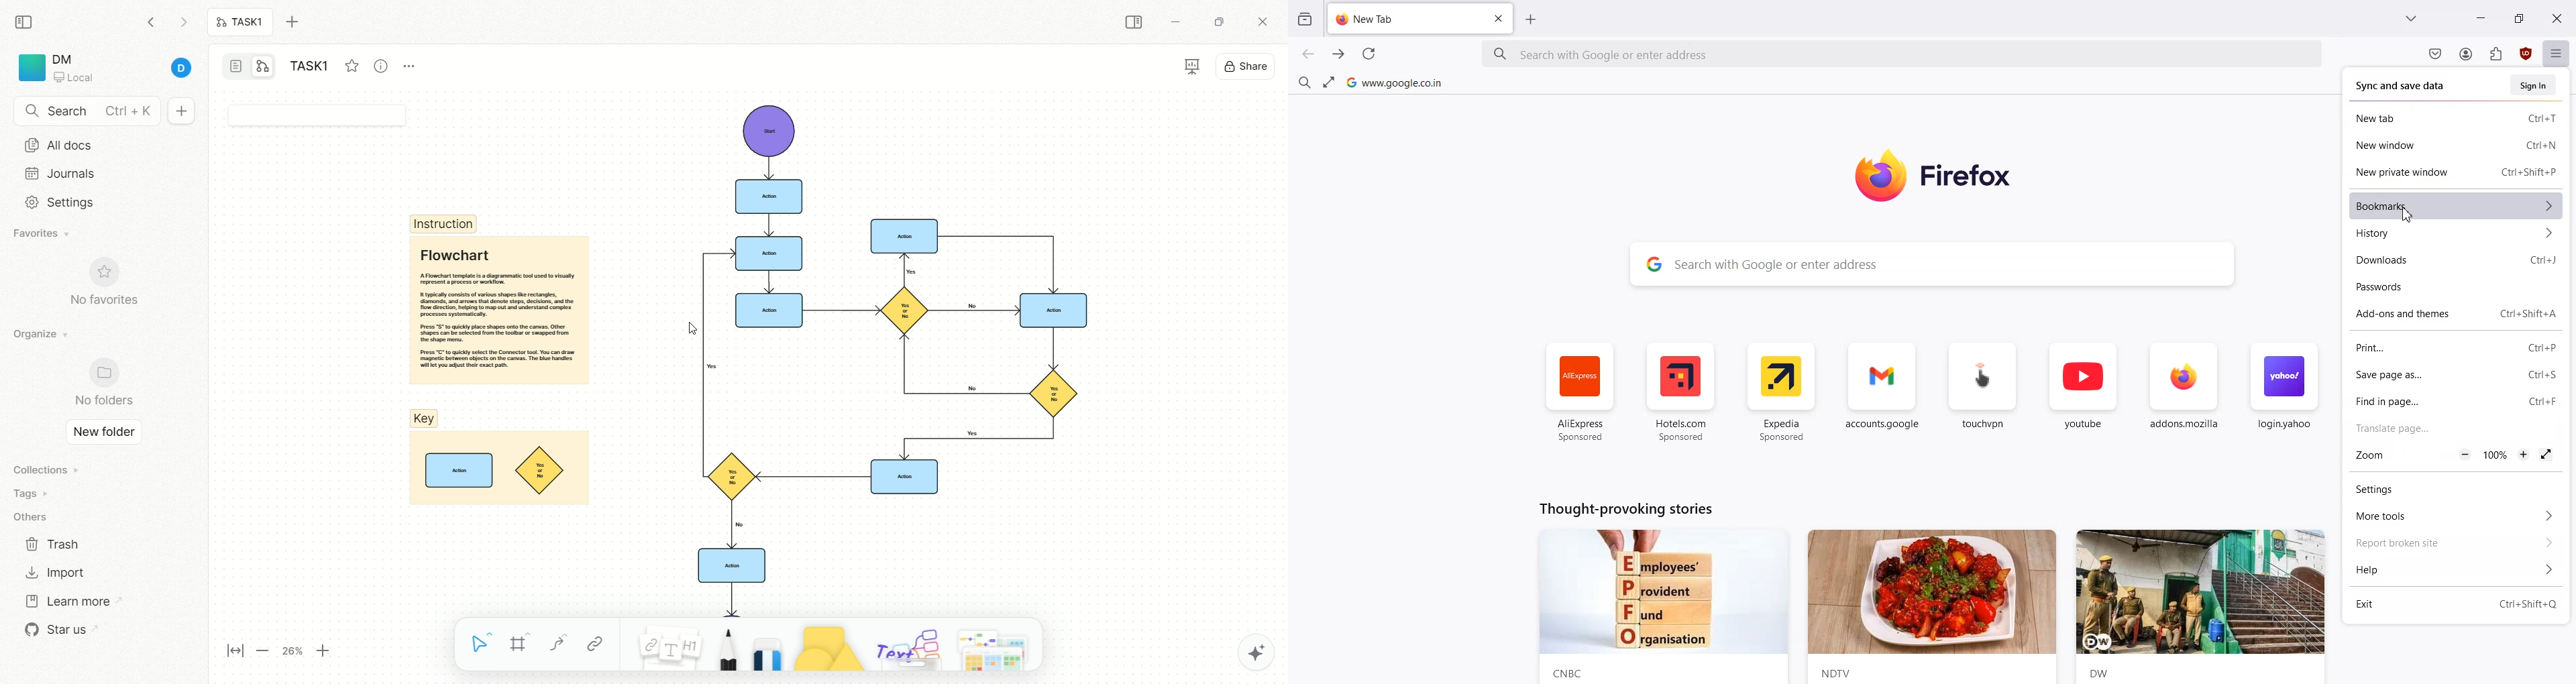 Image resolution: width=2576 pixels, height=700 pixels. I want to click on Sign in, so click(2535, 85).